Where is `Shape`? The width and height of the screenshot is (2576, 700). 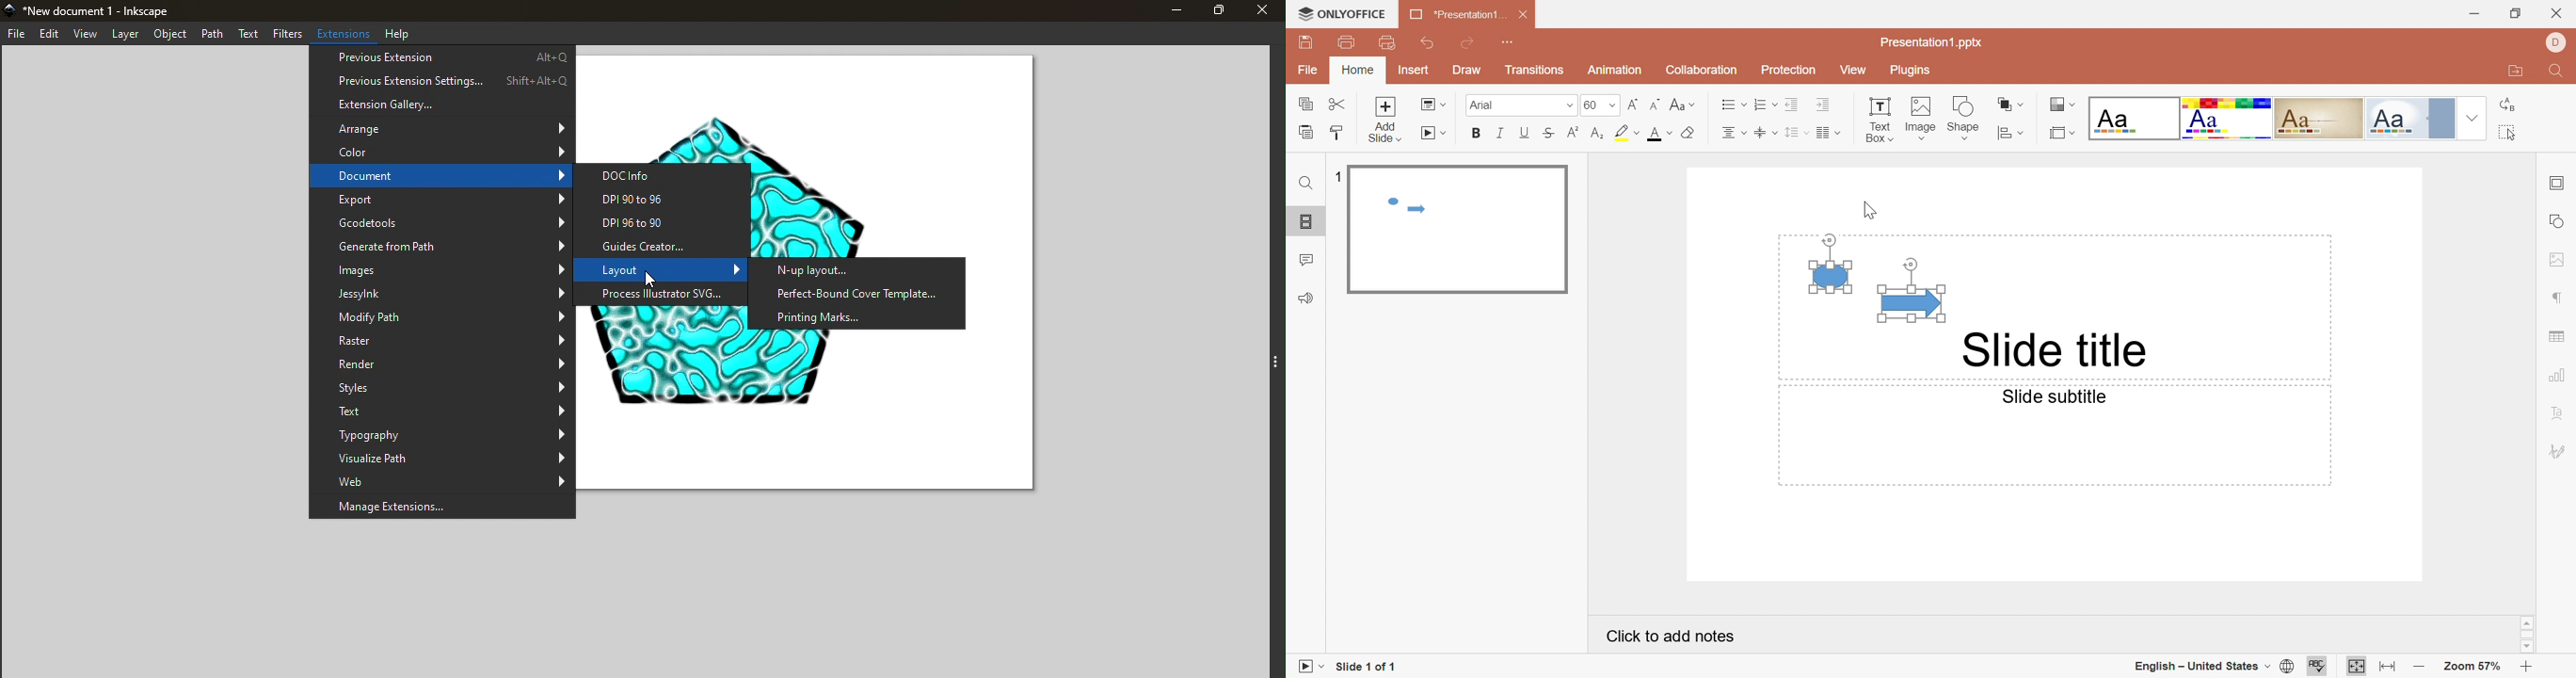
Shape is located at coordinates (1914, 290).